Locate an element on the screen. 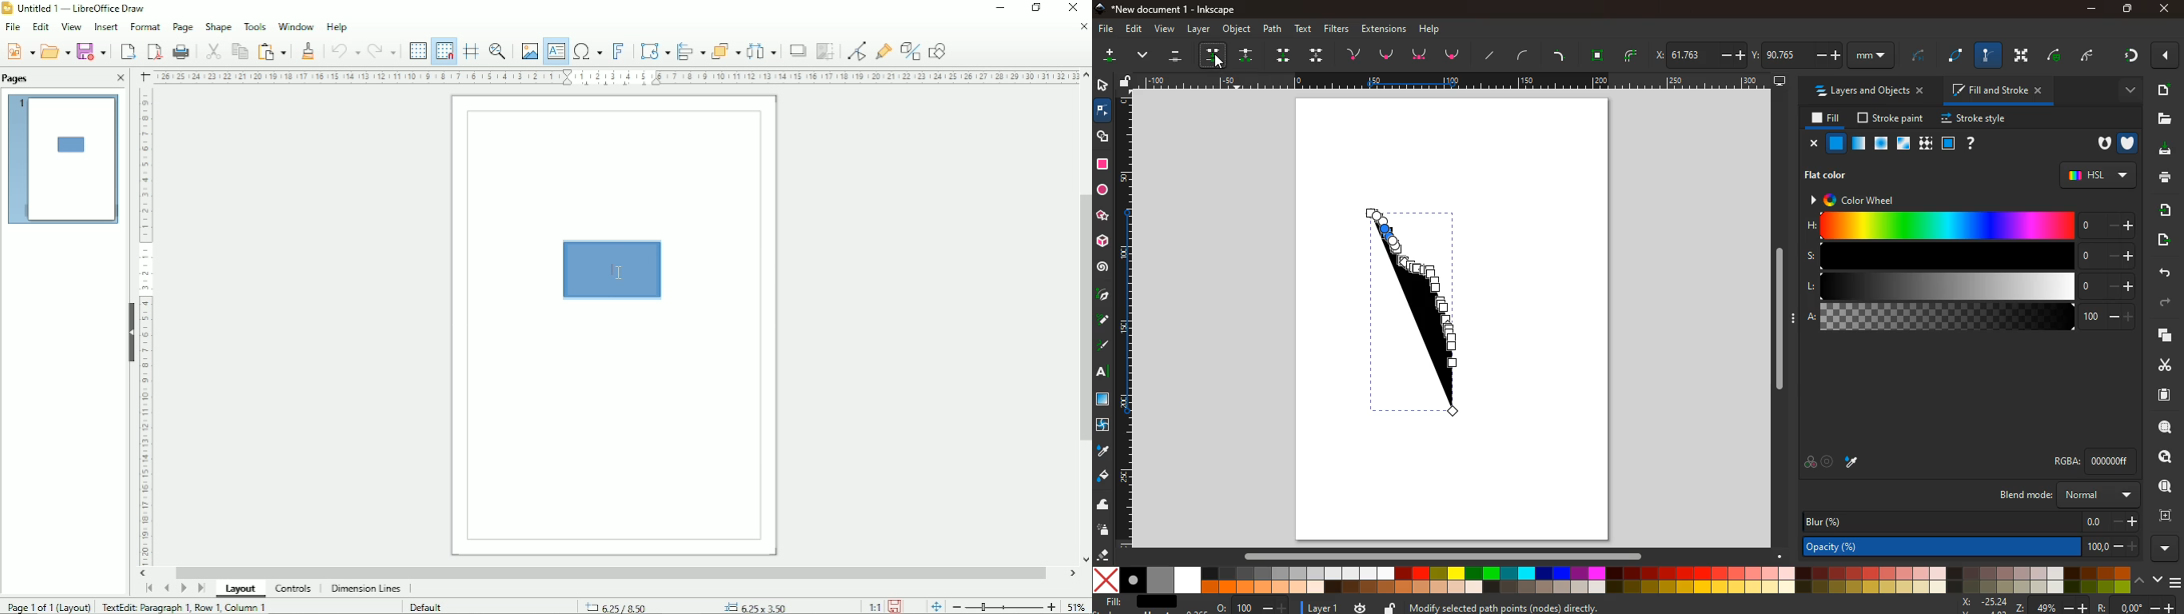 This screenshot has width=2184, height=616. Layout is located at coordinates (241, 589).